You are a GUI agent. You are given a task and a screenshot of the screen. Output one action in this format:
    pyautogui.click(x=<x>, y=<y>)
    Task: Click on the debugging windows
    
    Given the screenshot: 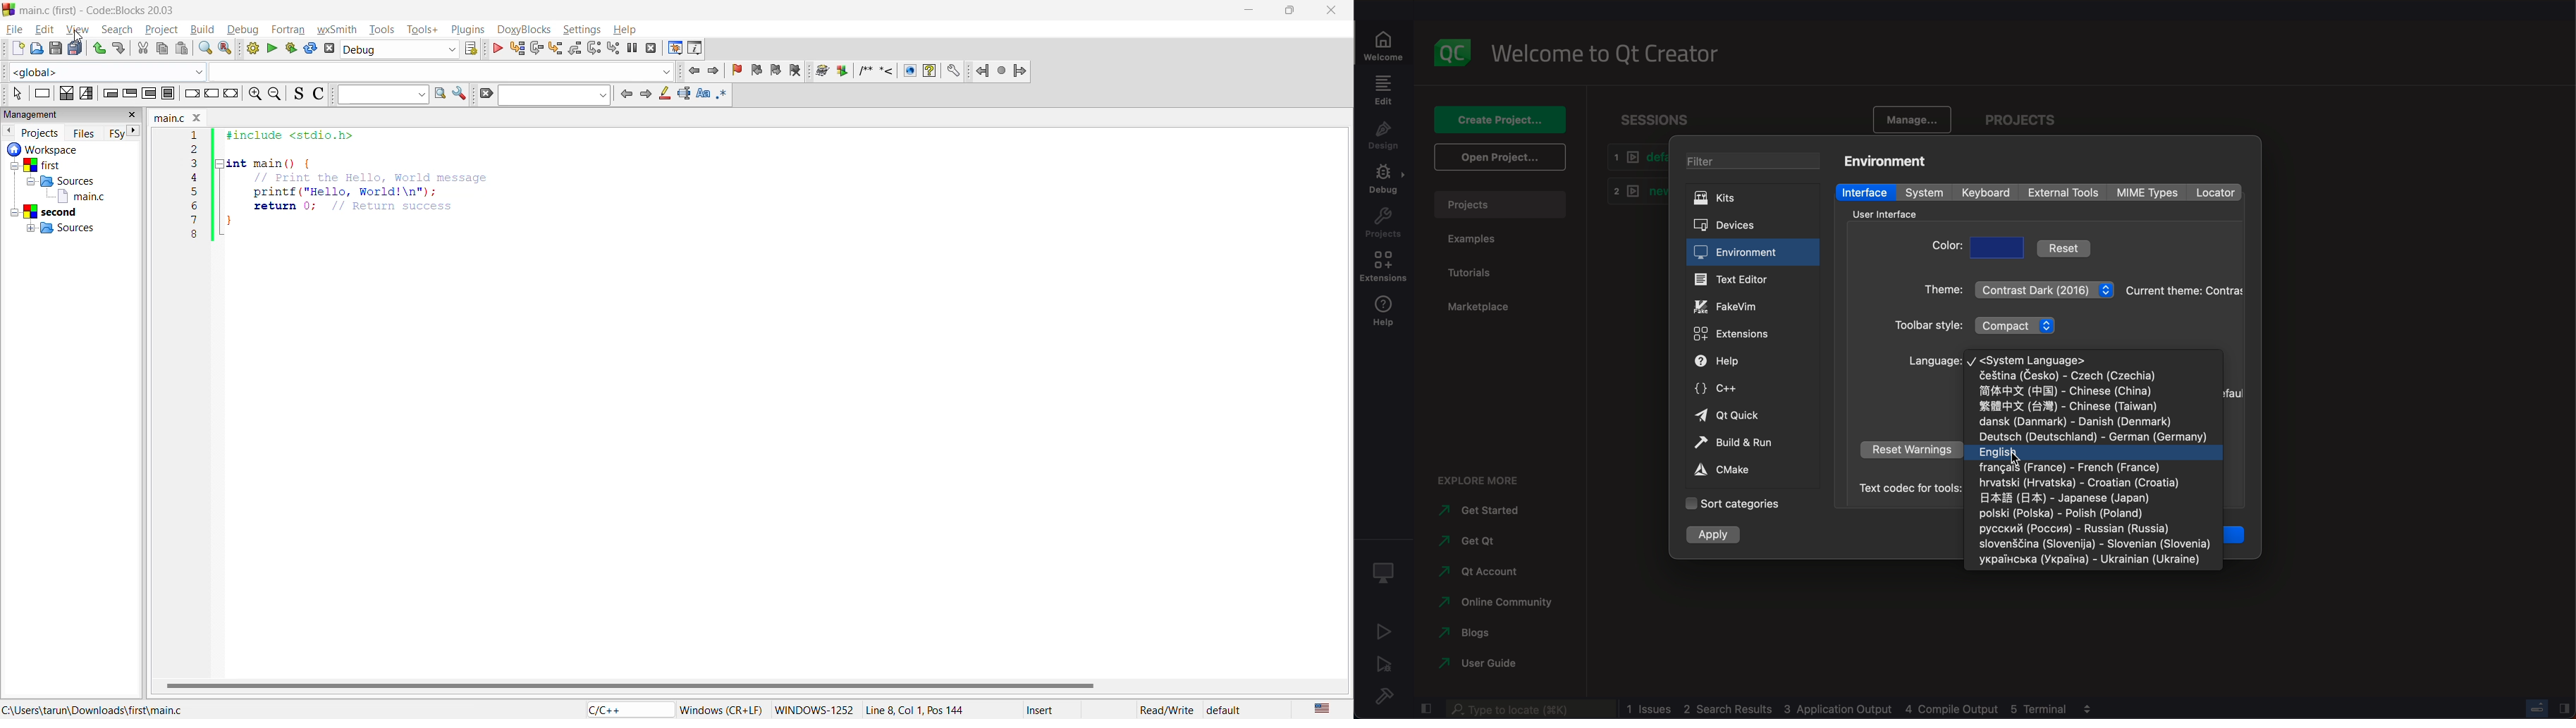 What is the action you would take?
    pyautogui.click(x=675, y=49)
    